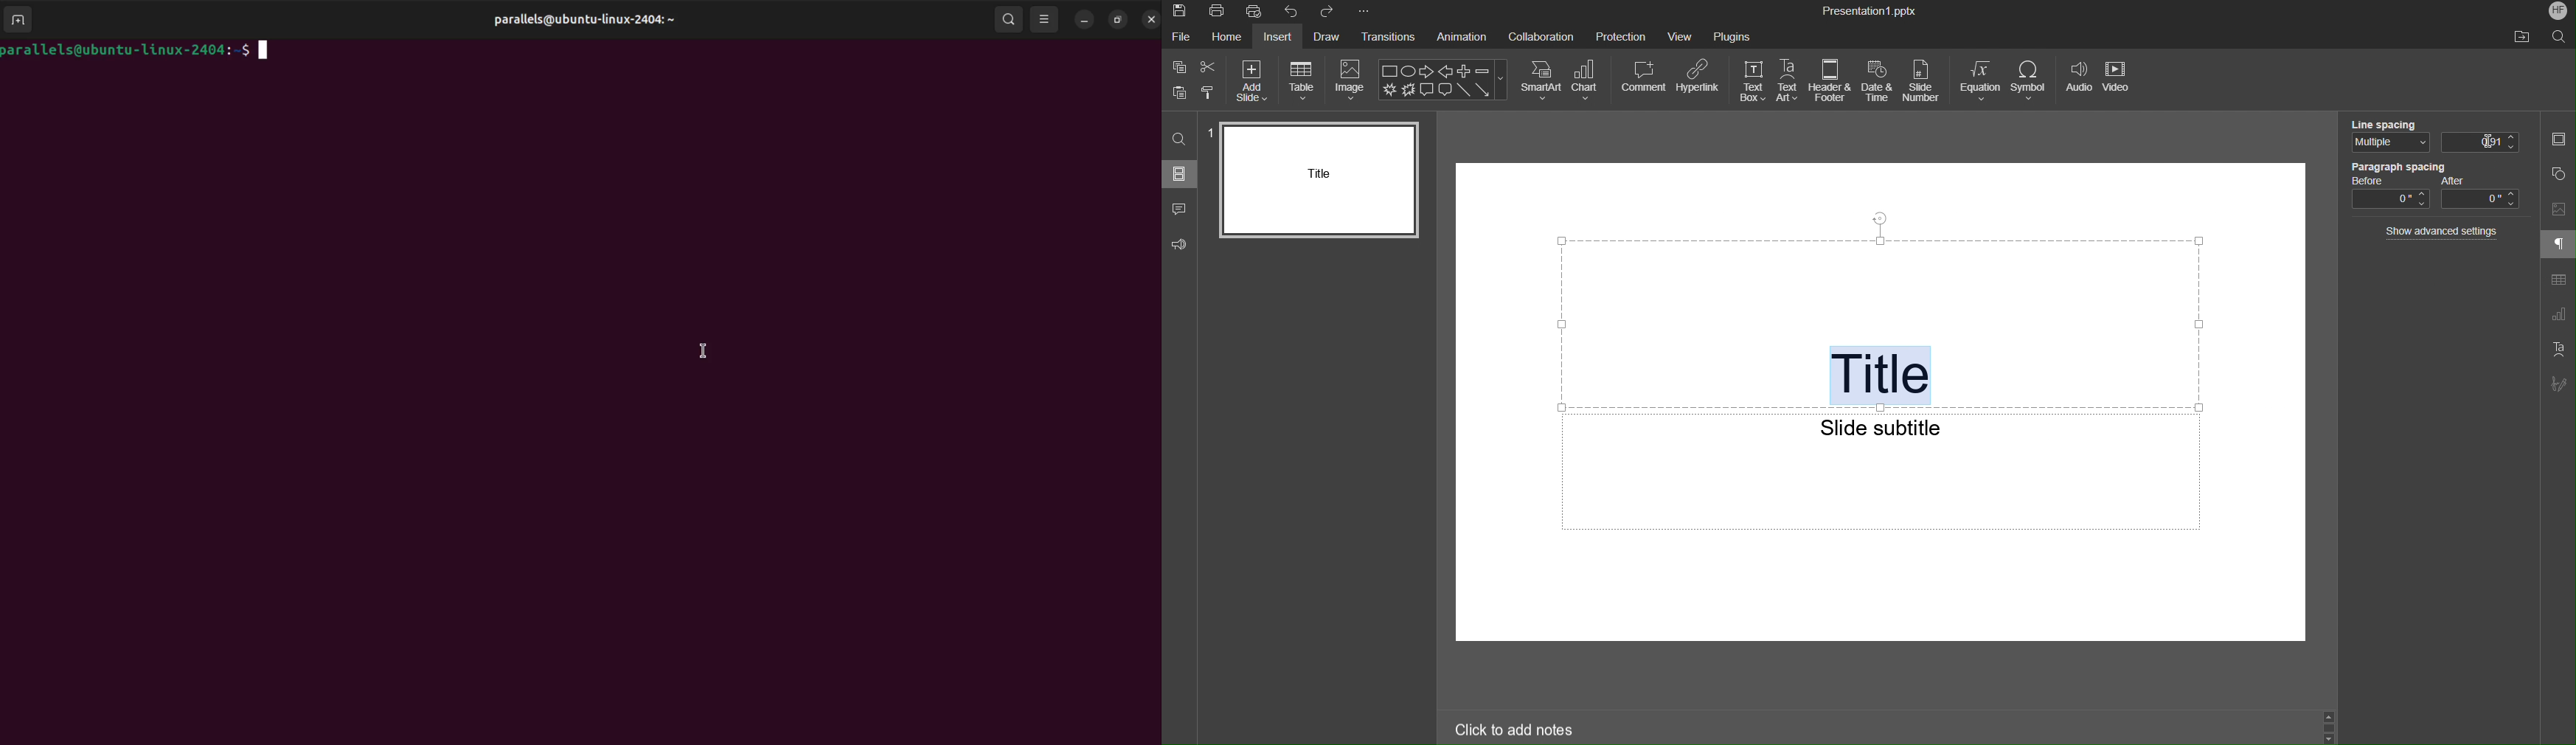 Image resolution: width=2576 pixels, height=756 pixels. What do you see at coordinates (1981, 82) in the screenshot?
I see `Equation` at bounding box center [1981, 82].